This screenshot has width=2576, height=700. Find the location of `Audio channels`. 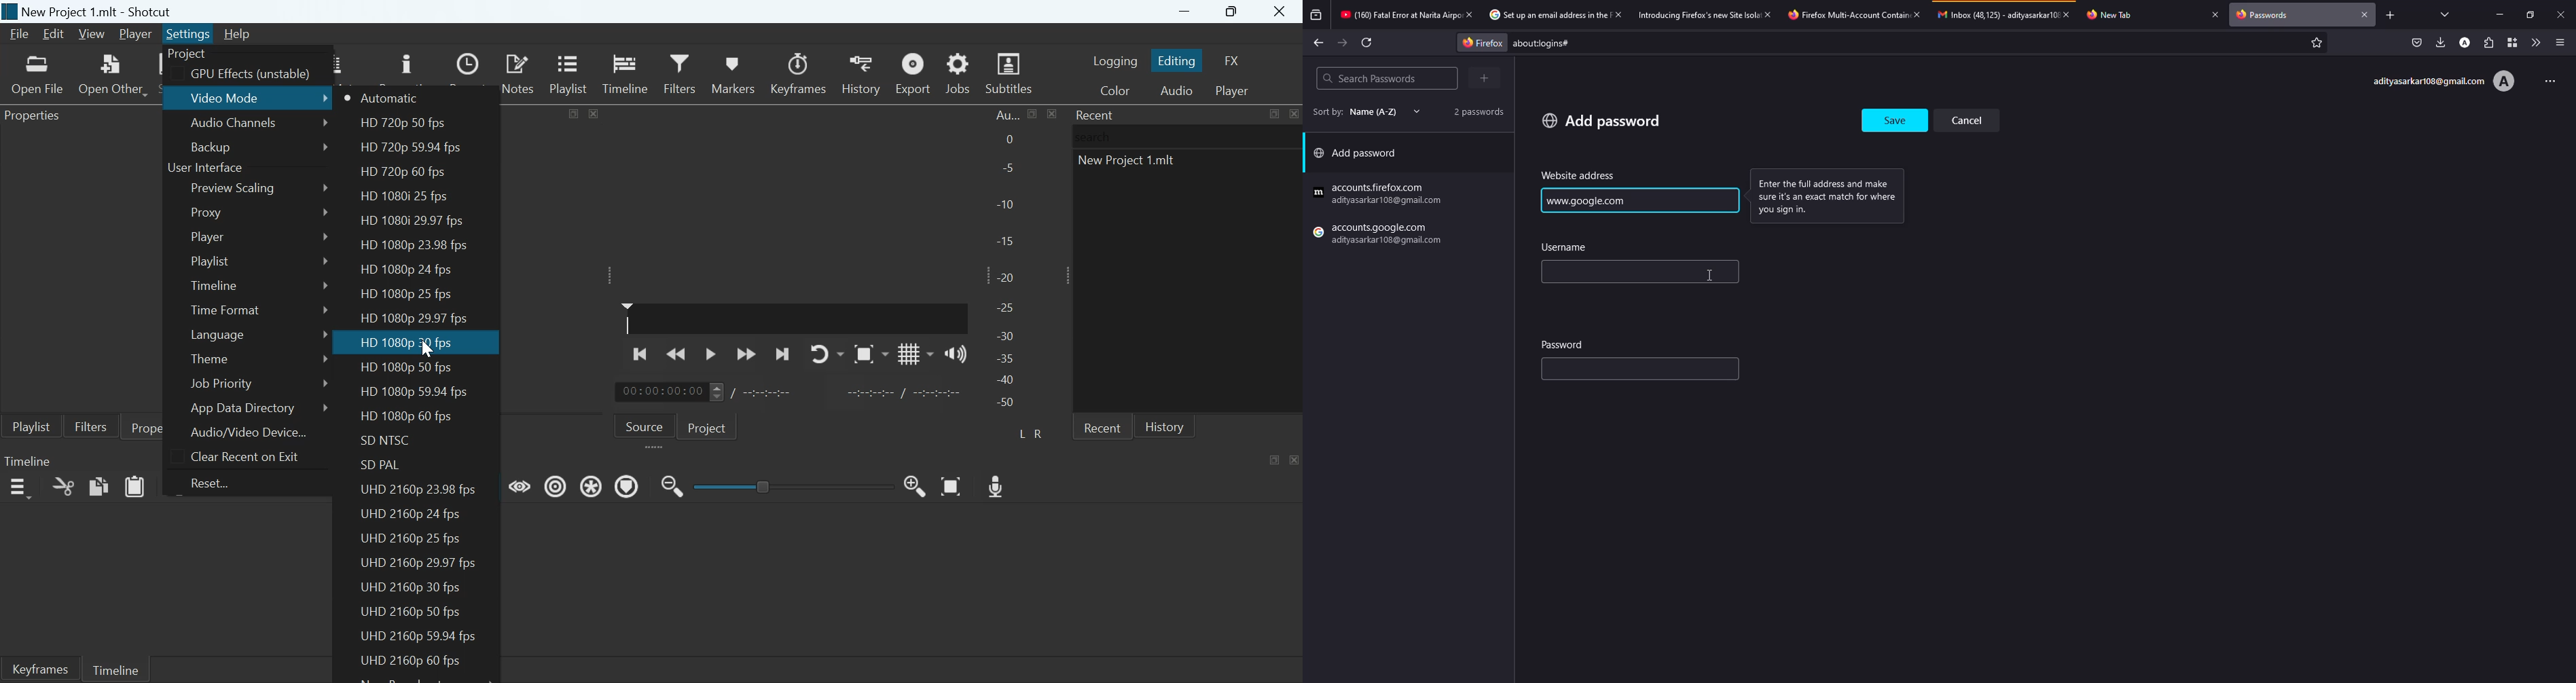

Audio channels is located at coordinates (234, 124).